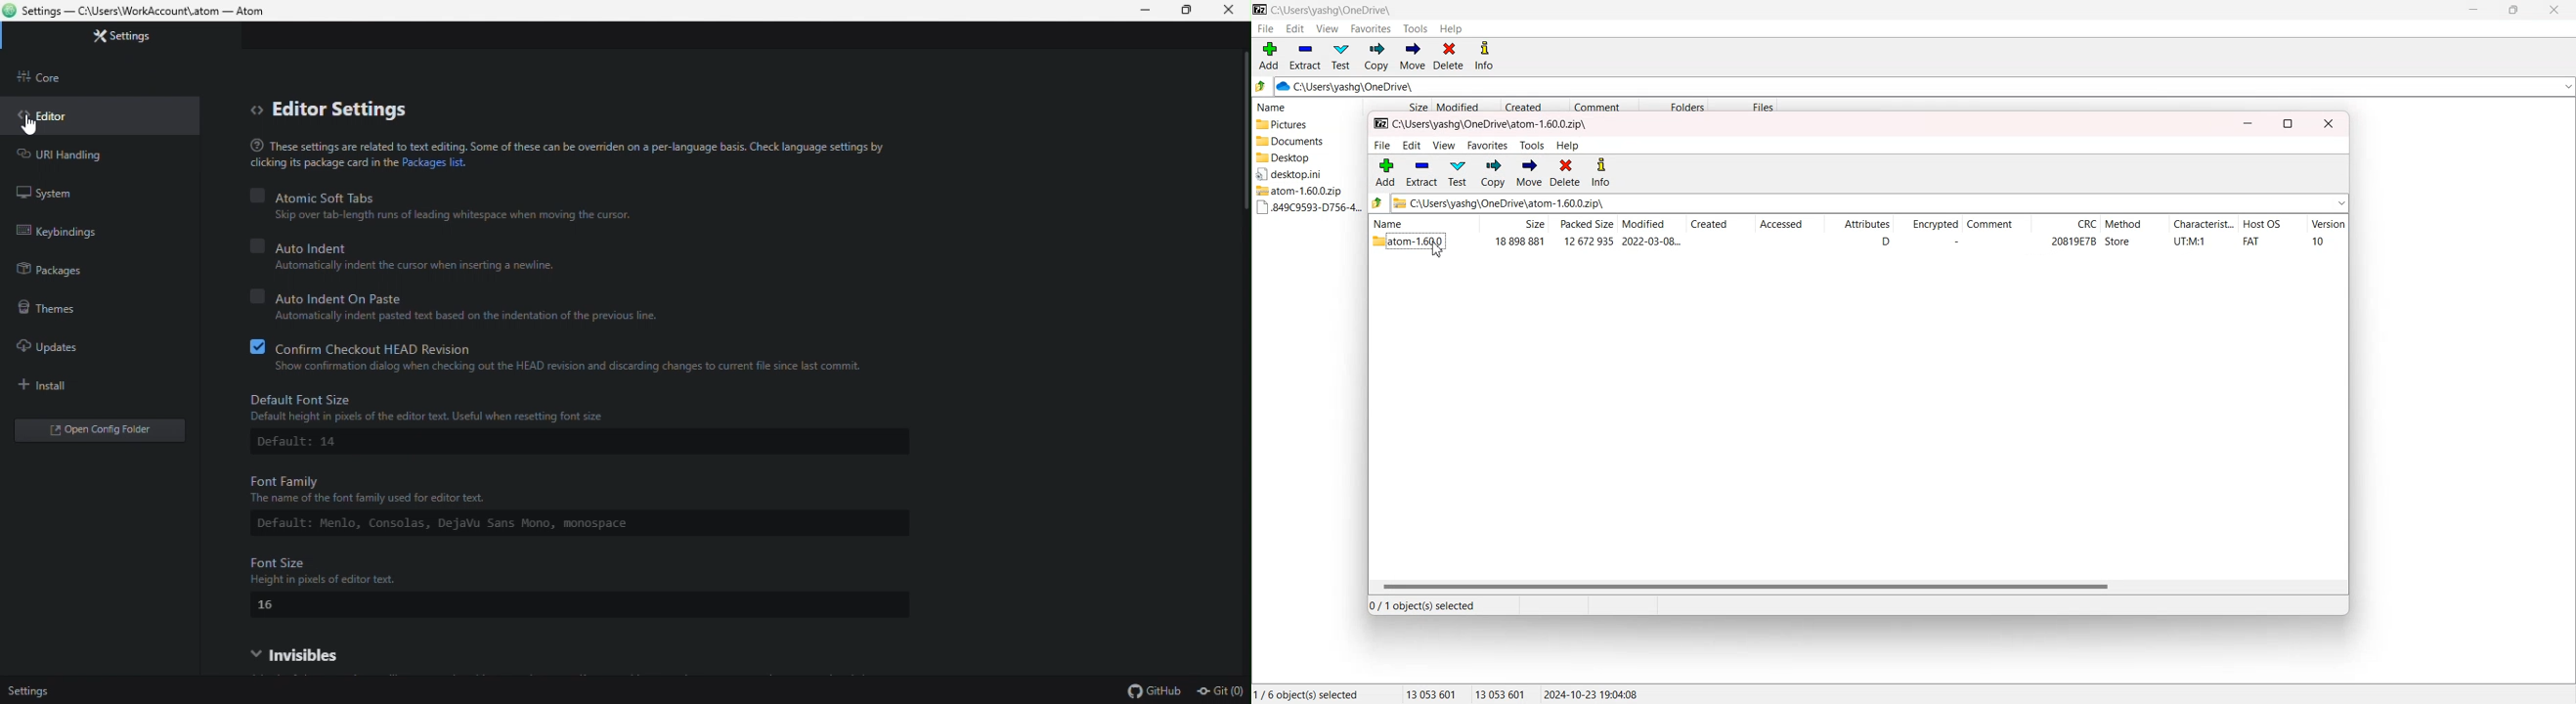  What do you see at coordinates (1465, 106) in the screenshot?
I see `Modified date` at bounding box center [1465, 106].